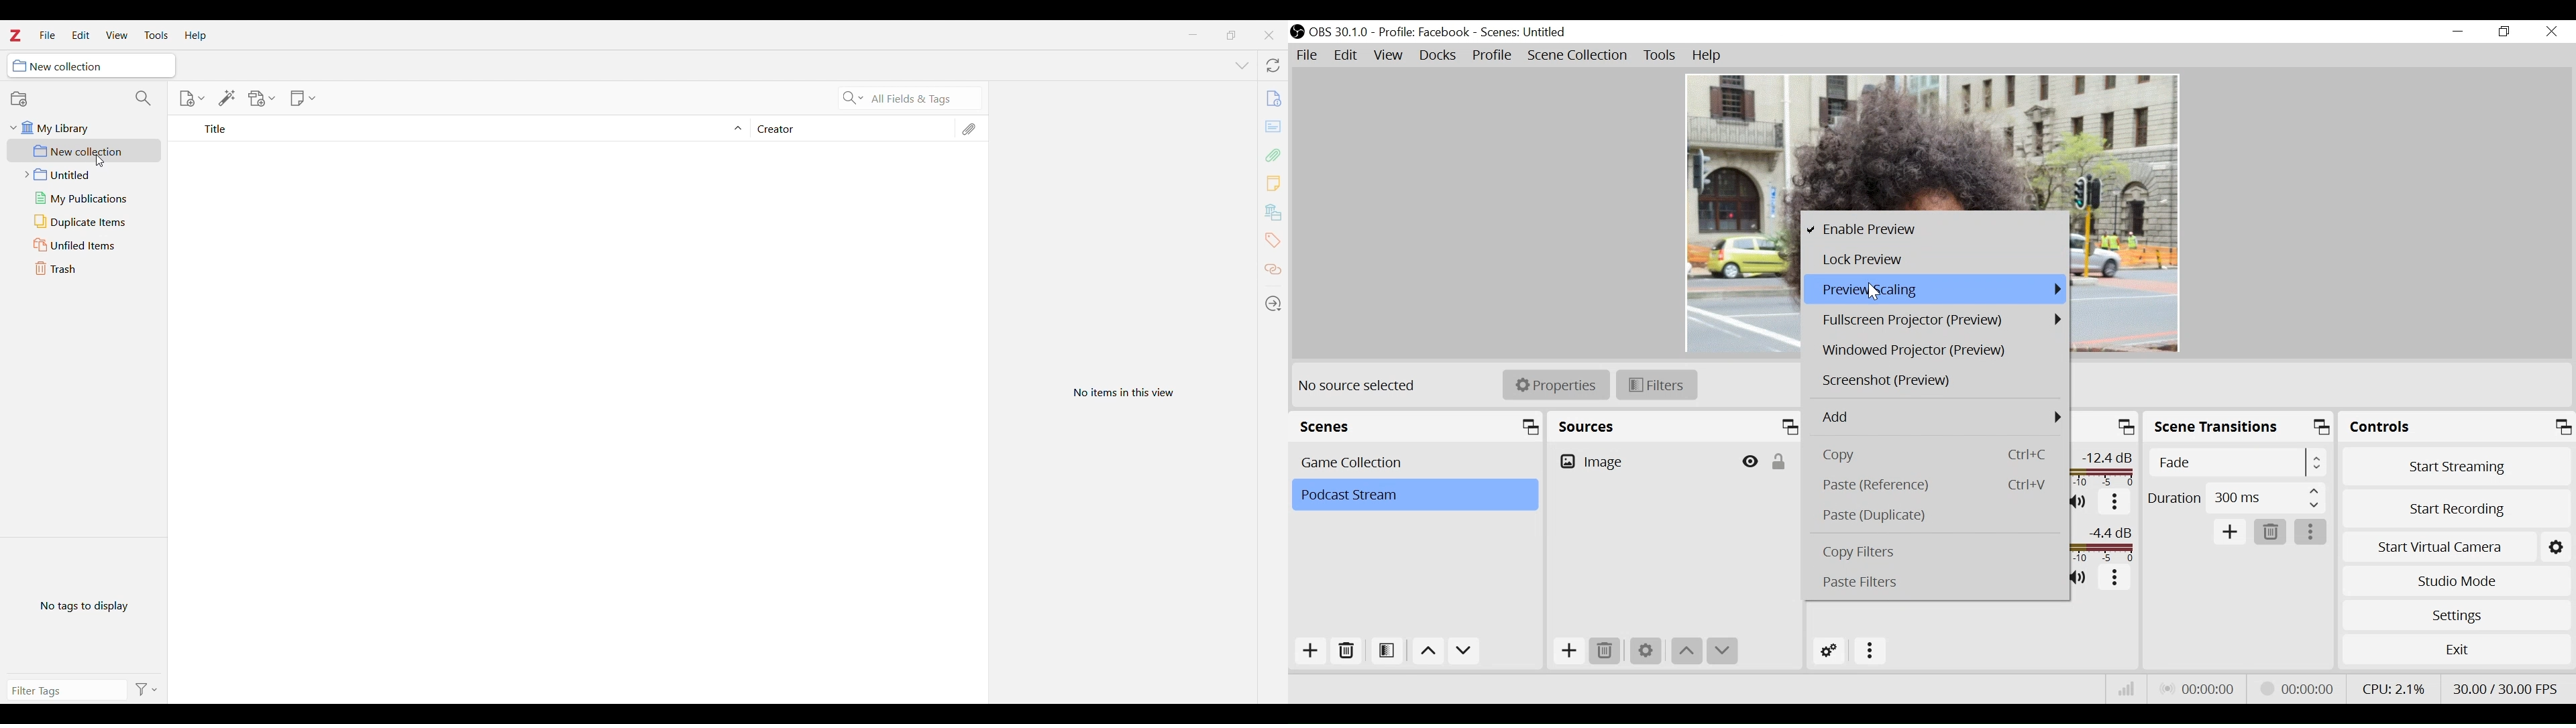 This screenshot has height=728, width=2576. What do you see at coordinates (66, 690) in the screenshot?
I see `Type filter tag` at bounding box center [66, 690].